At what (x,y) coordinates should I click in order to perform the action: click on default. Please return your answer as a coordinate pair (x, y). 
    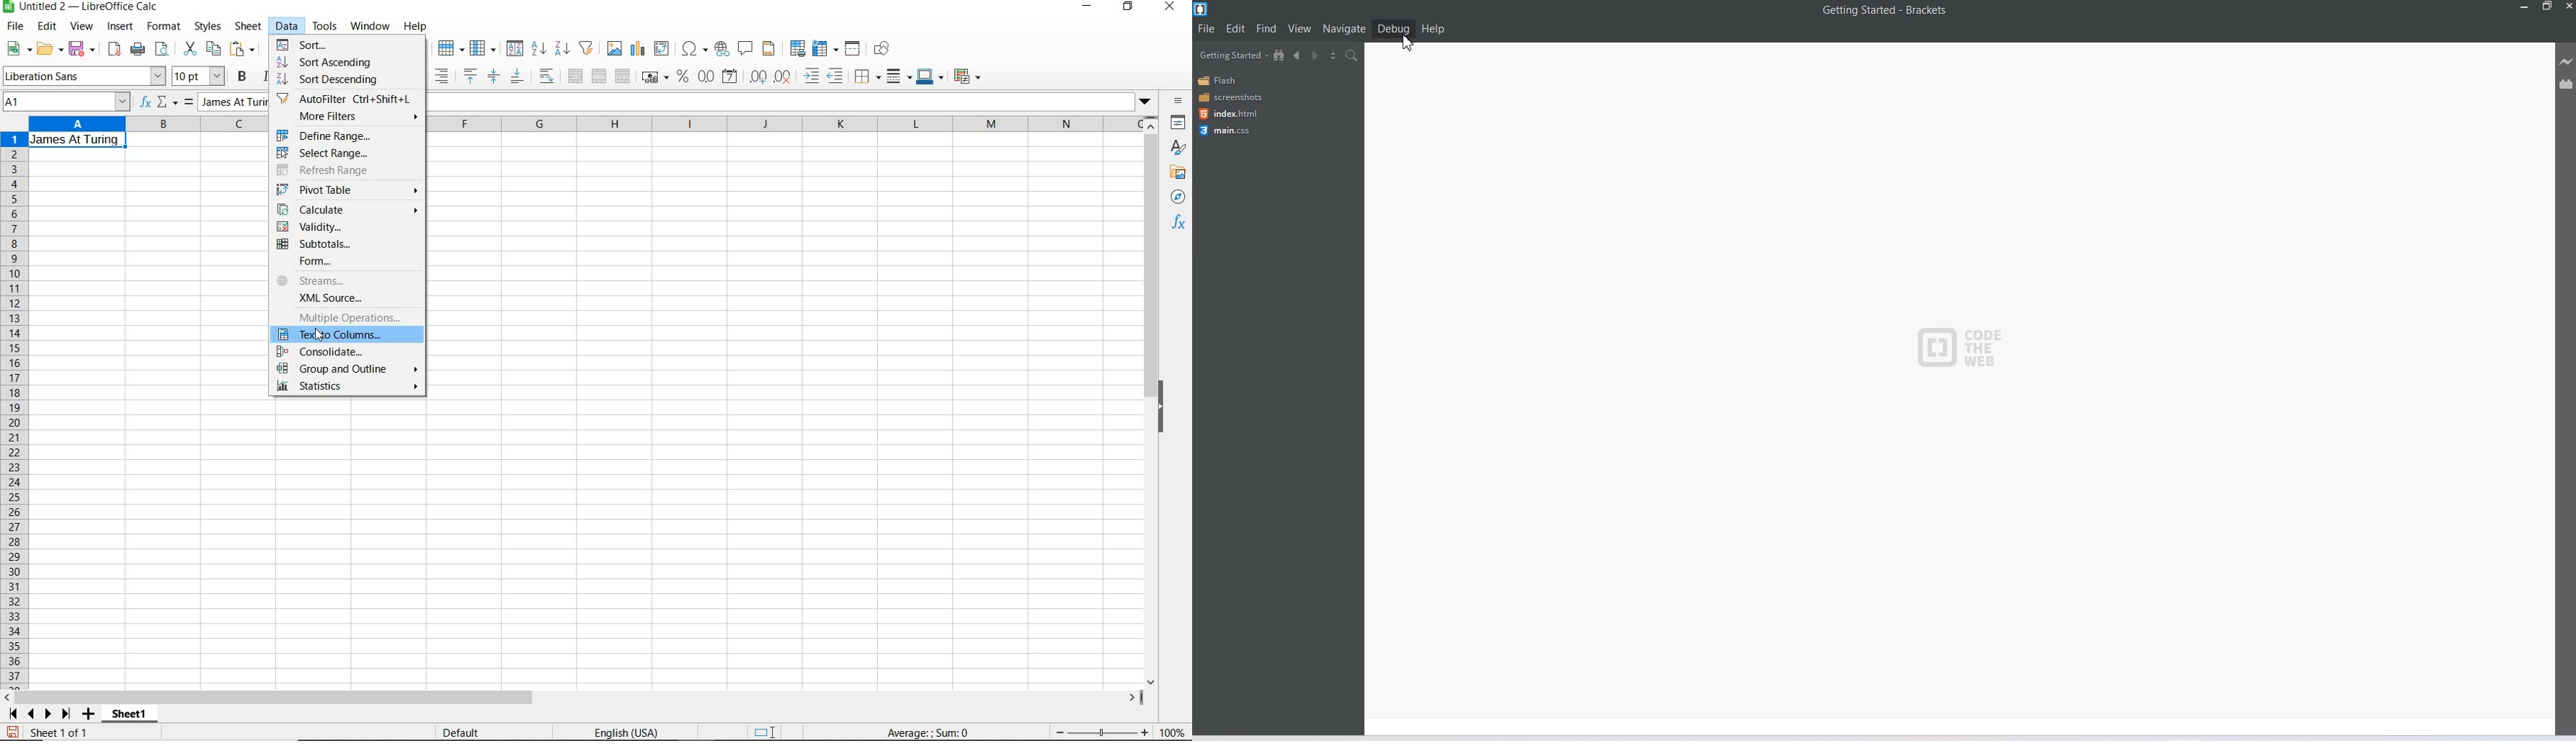
    Looking at the image, I should click on (461, 732).